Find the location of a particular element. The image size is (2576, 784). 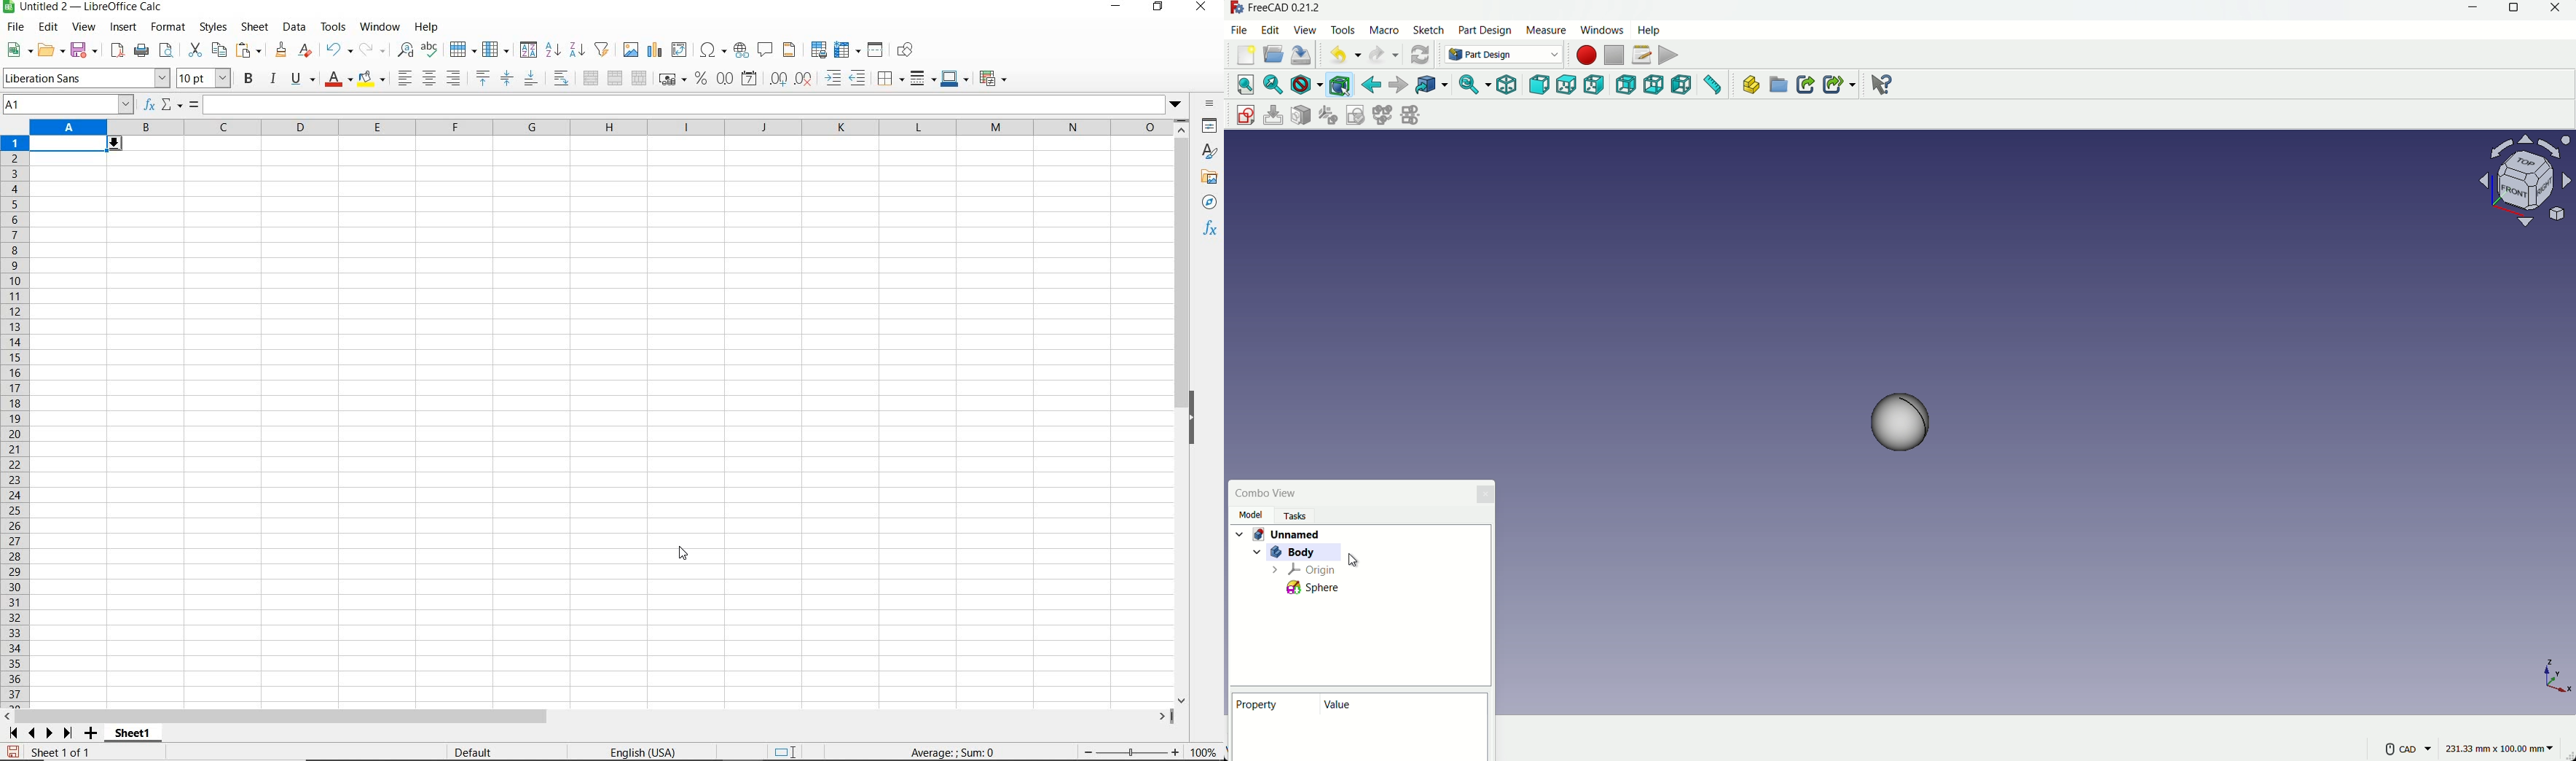

headers and footers is located at coordinates (792, 50).